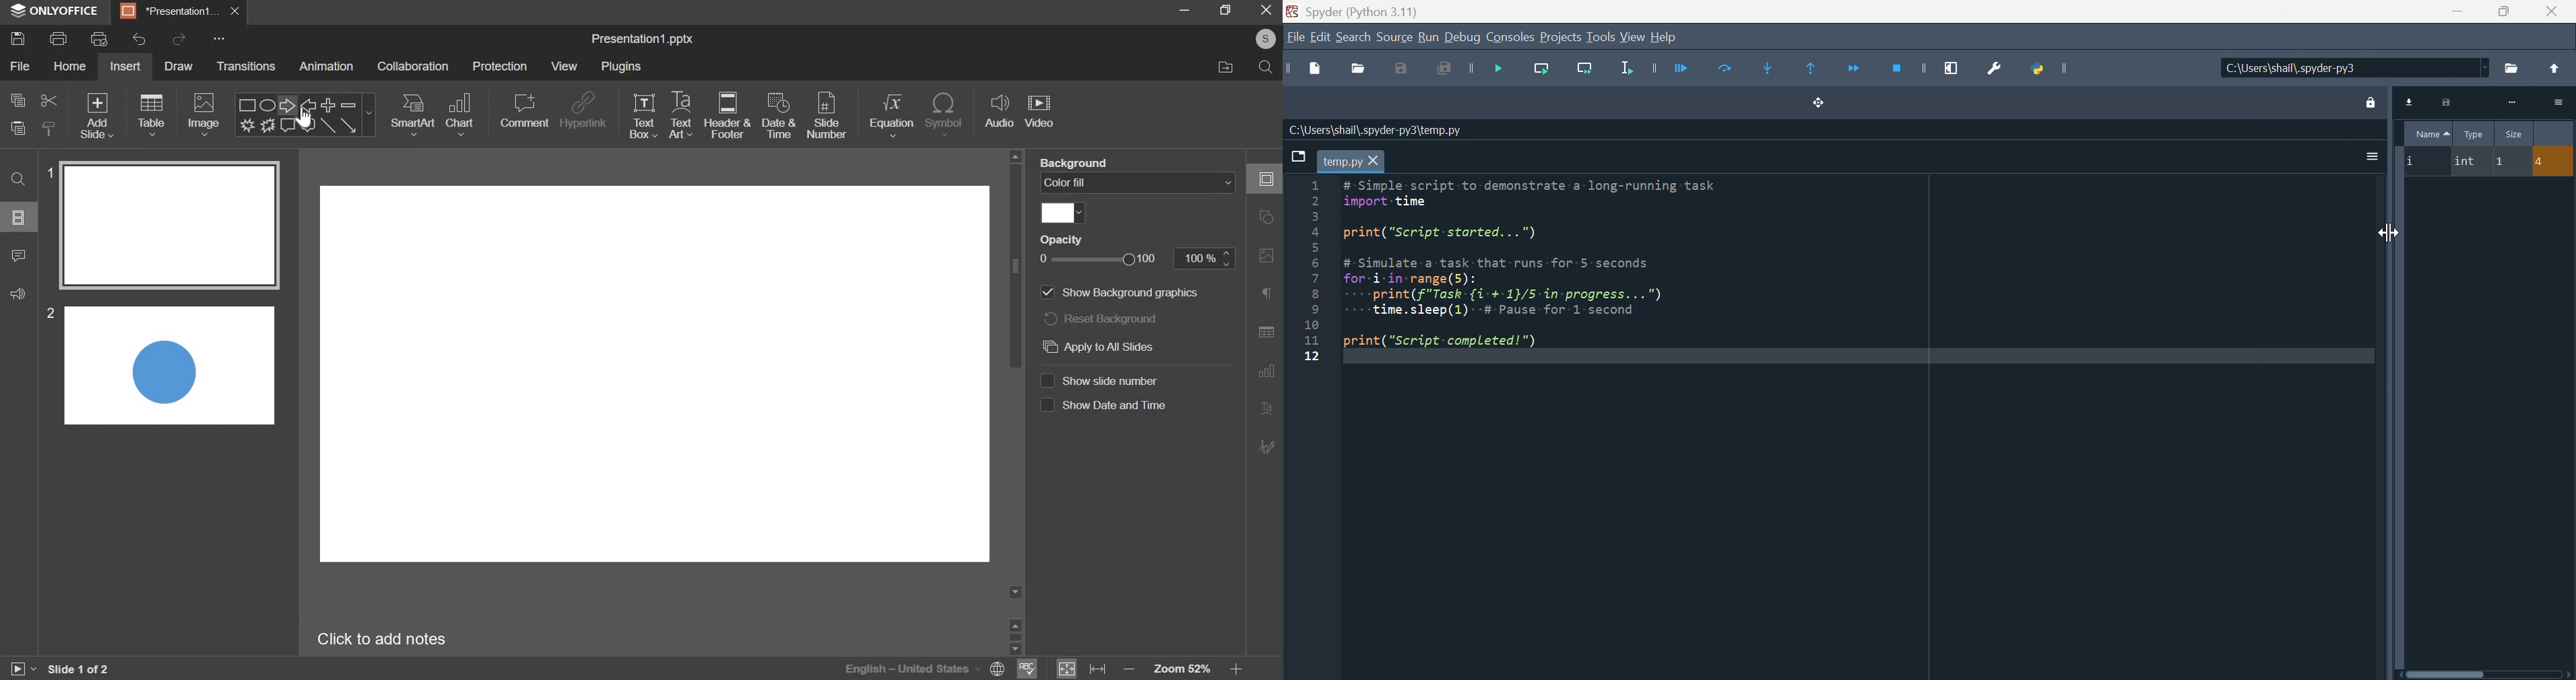  What do you see at coordinates (2501, 11) in the screenshot?
I see `Maximise` at bounding box center [2501, 11].